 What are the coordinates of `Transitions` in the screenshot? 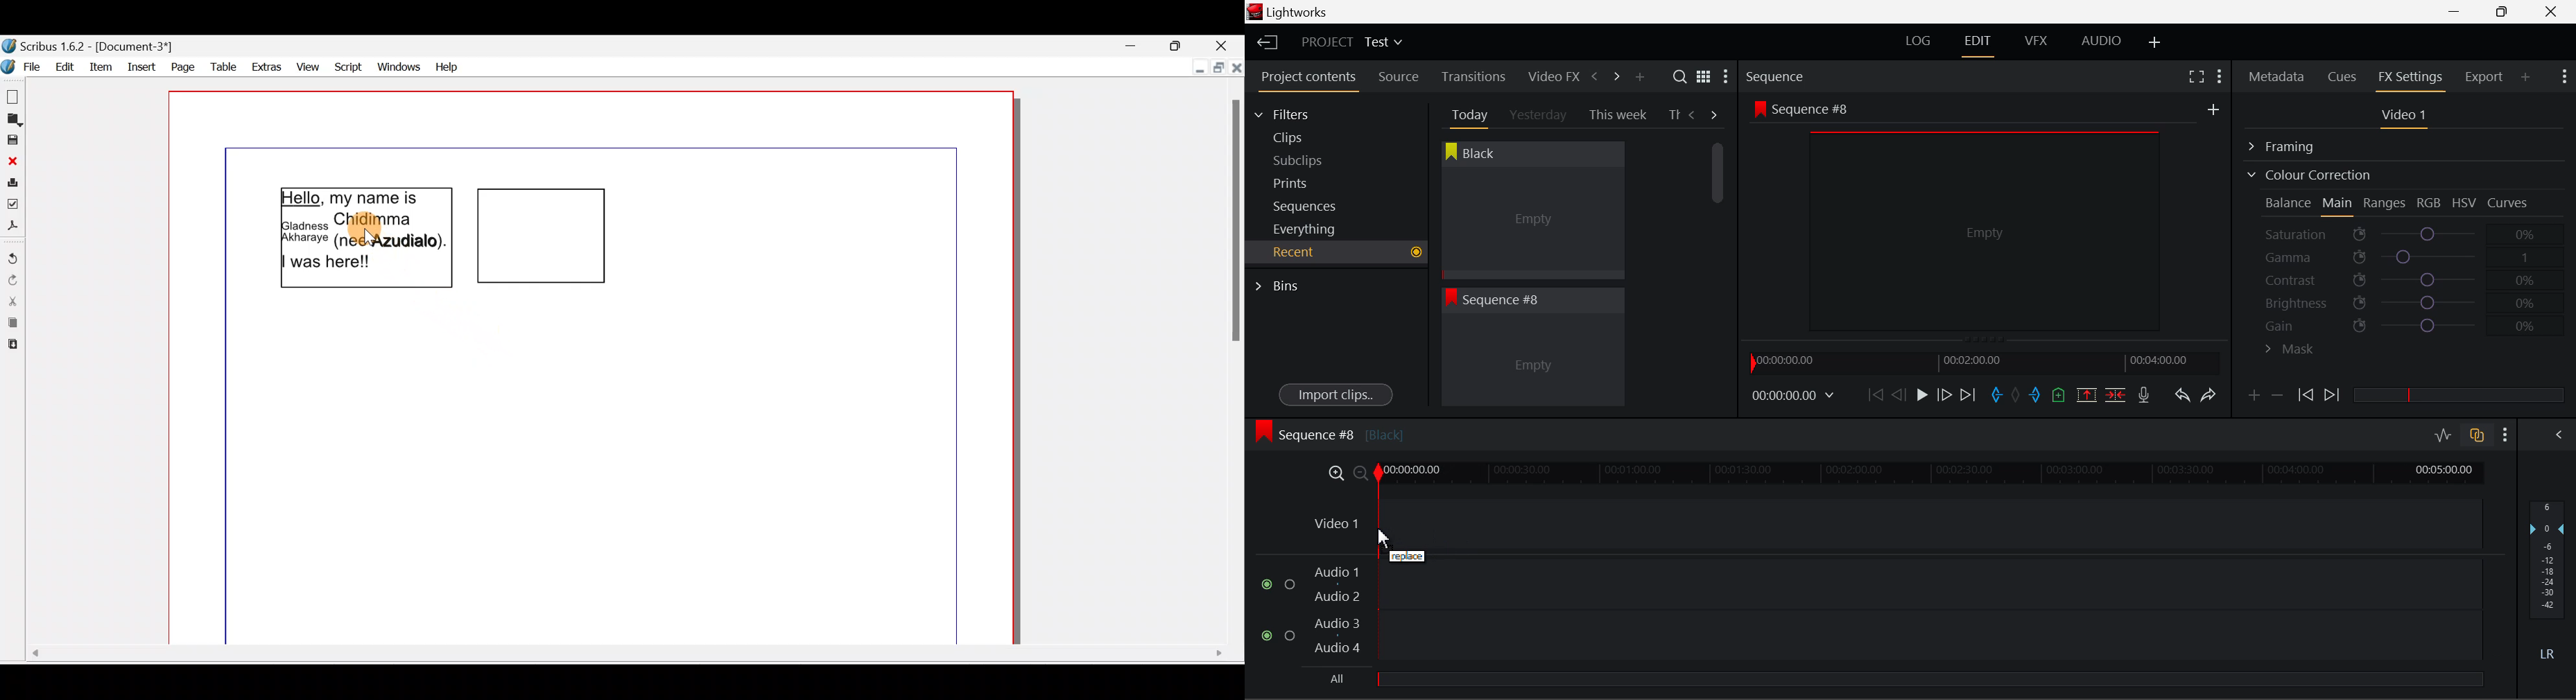 It's located at (1473, 76).